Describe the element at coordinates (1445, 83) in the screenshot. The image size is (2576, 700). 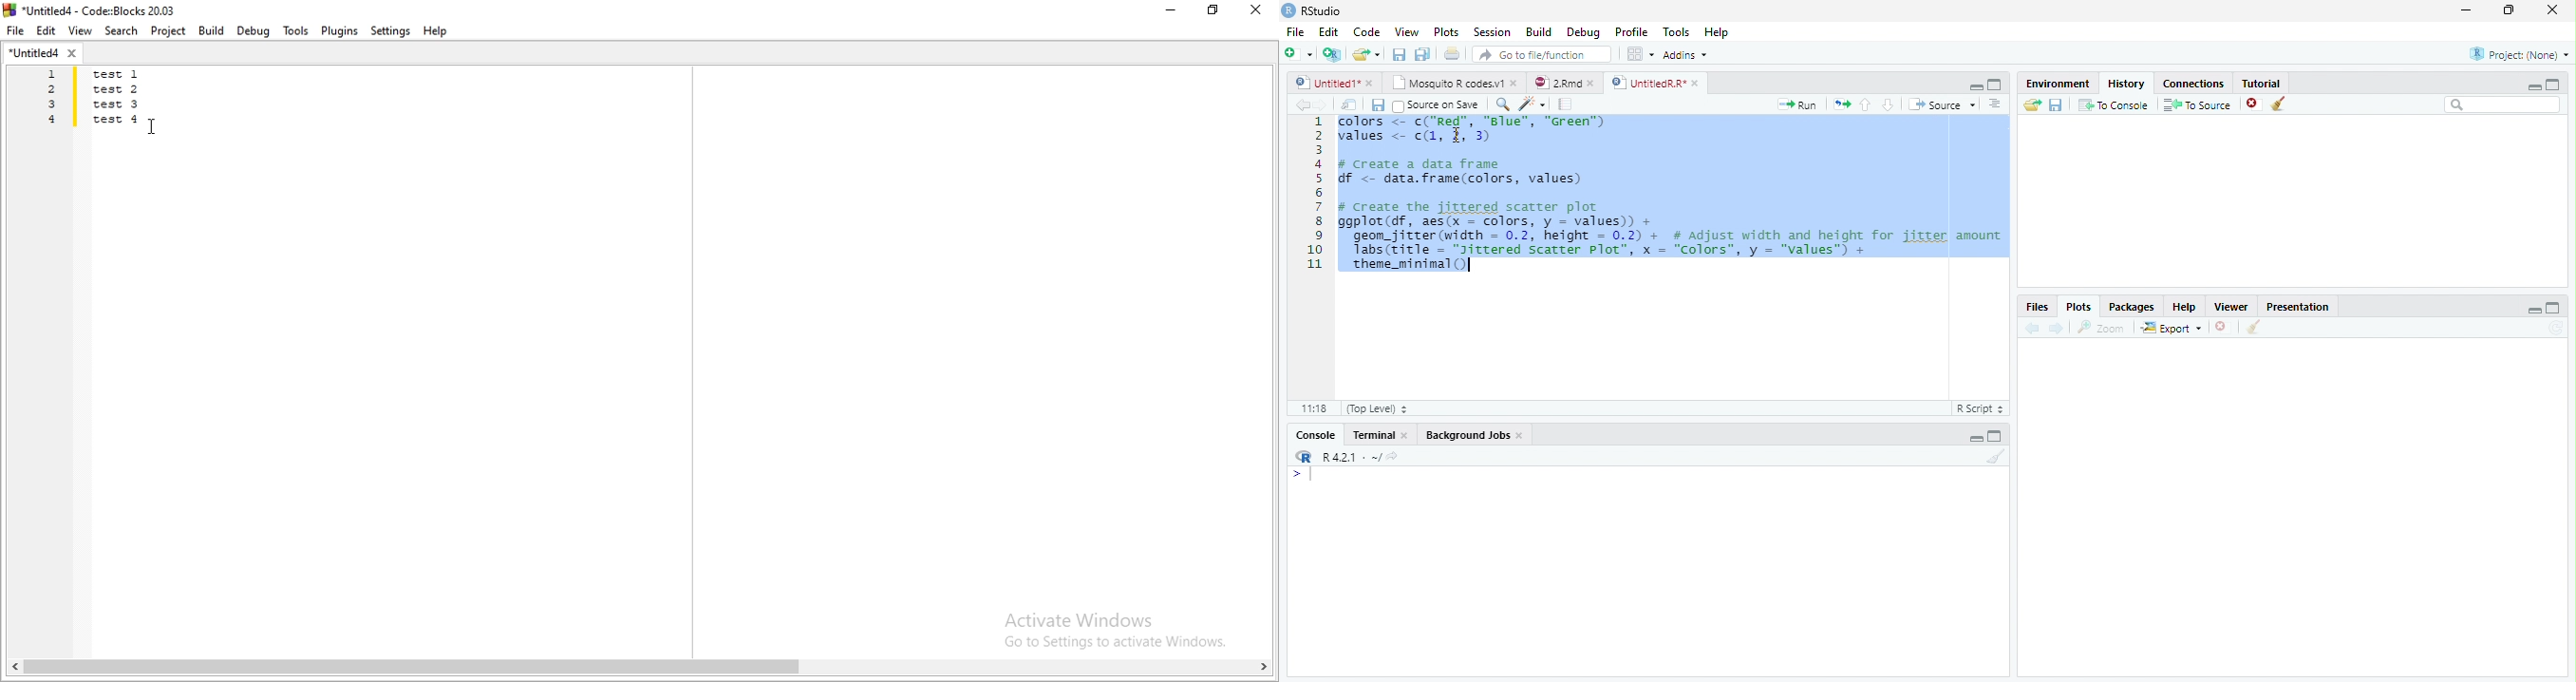
I see `Mosquito R codes.v1` at that location.